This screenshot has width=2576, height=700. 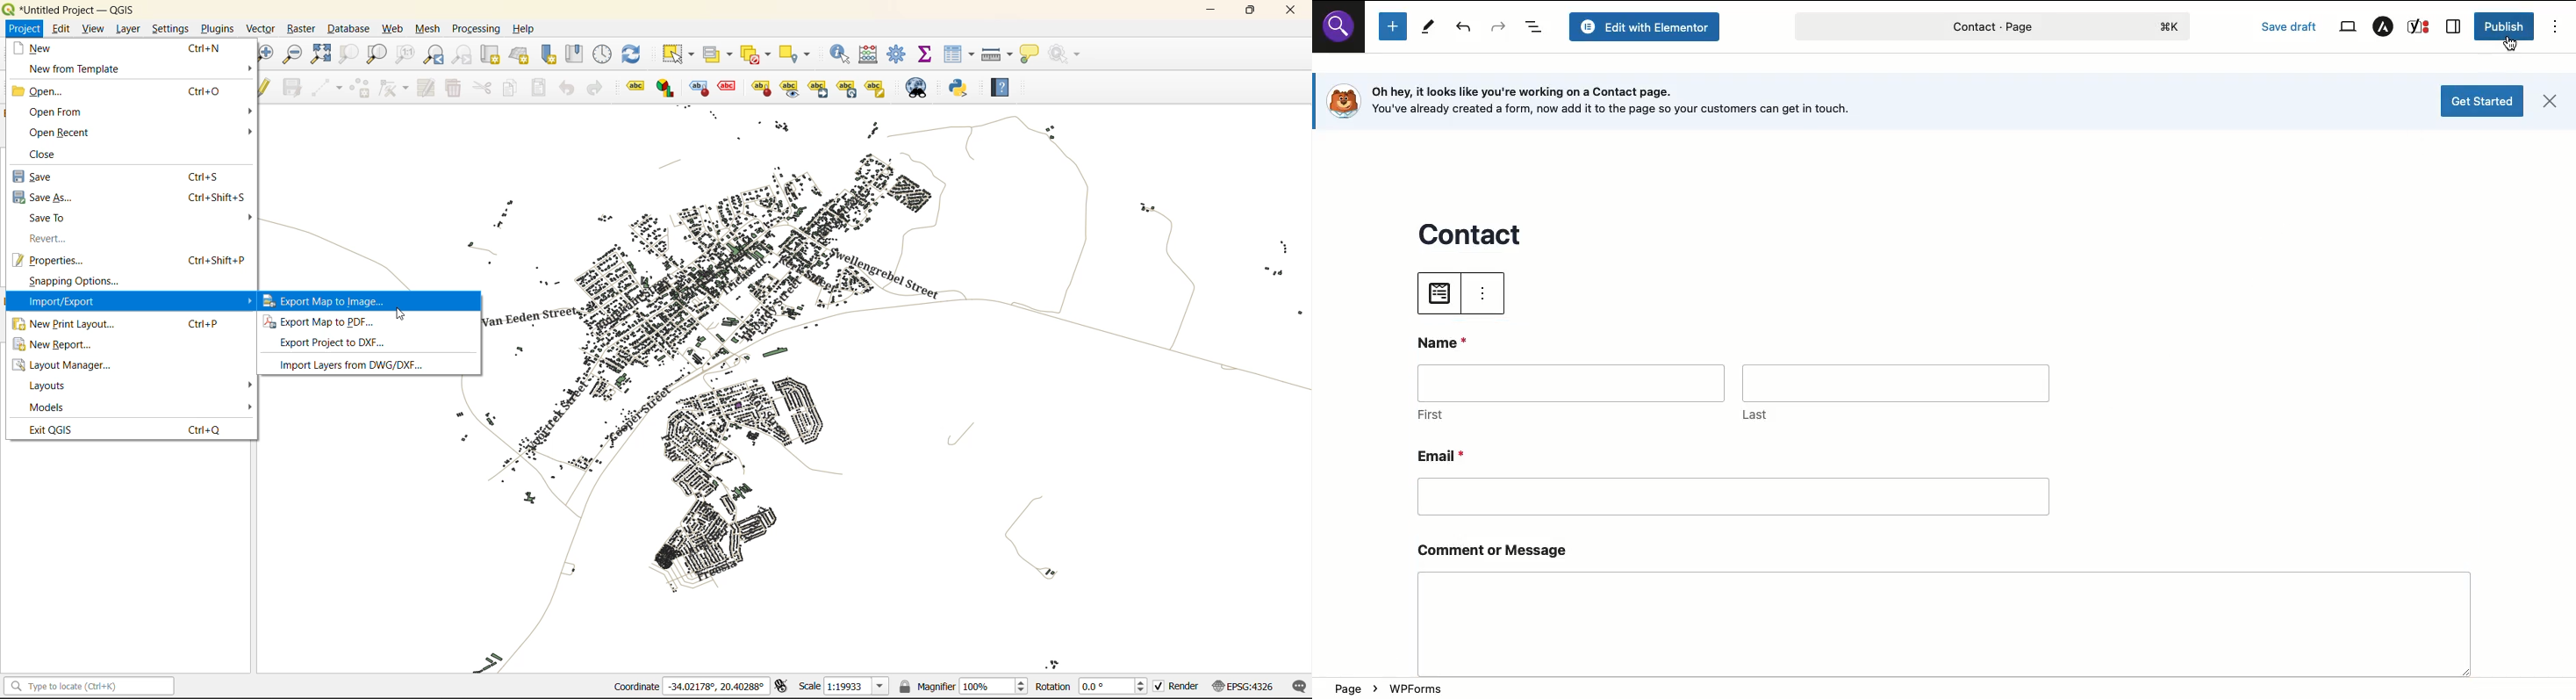 I want to click on Edit with elementor, so click(x=1647, y=26).